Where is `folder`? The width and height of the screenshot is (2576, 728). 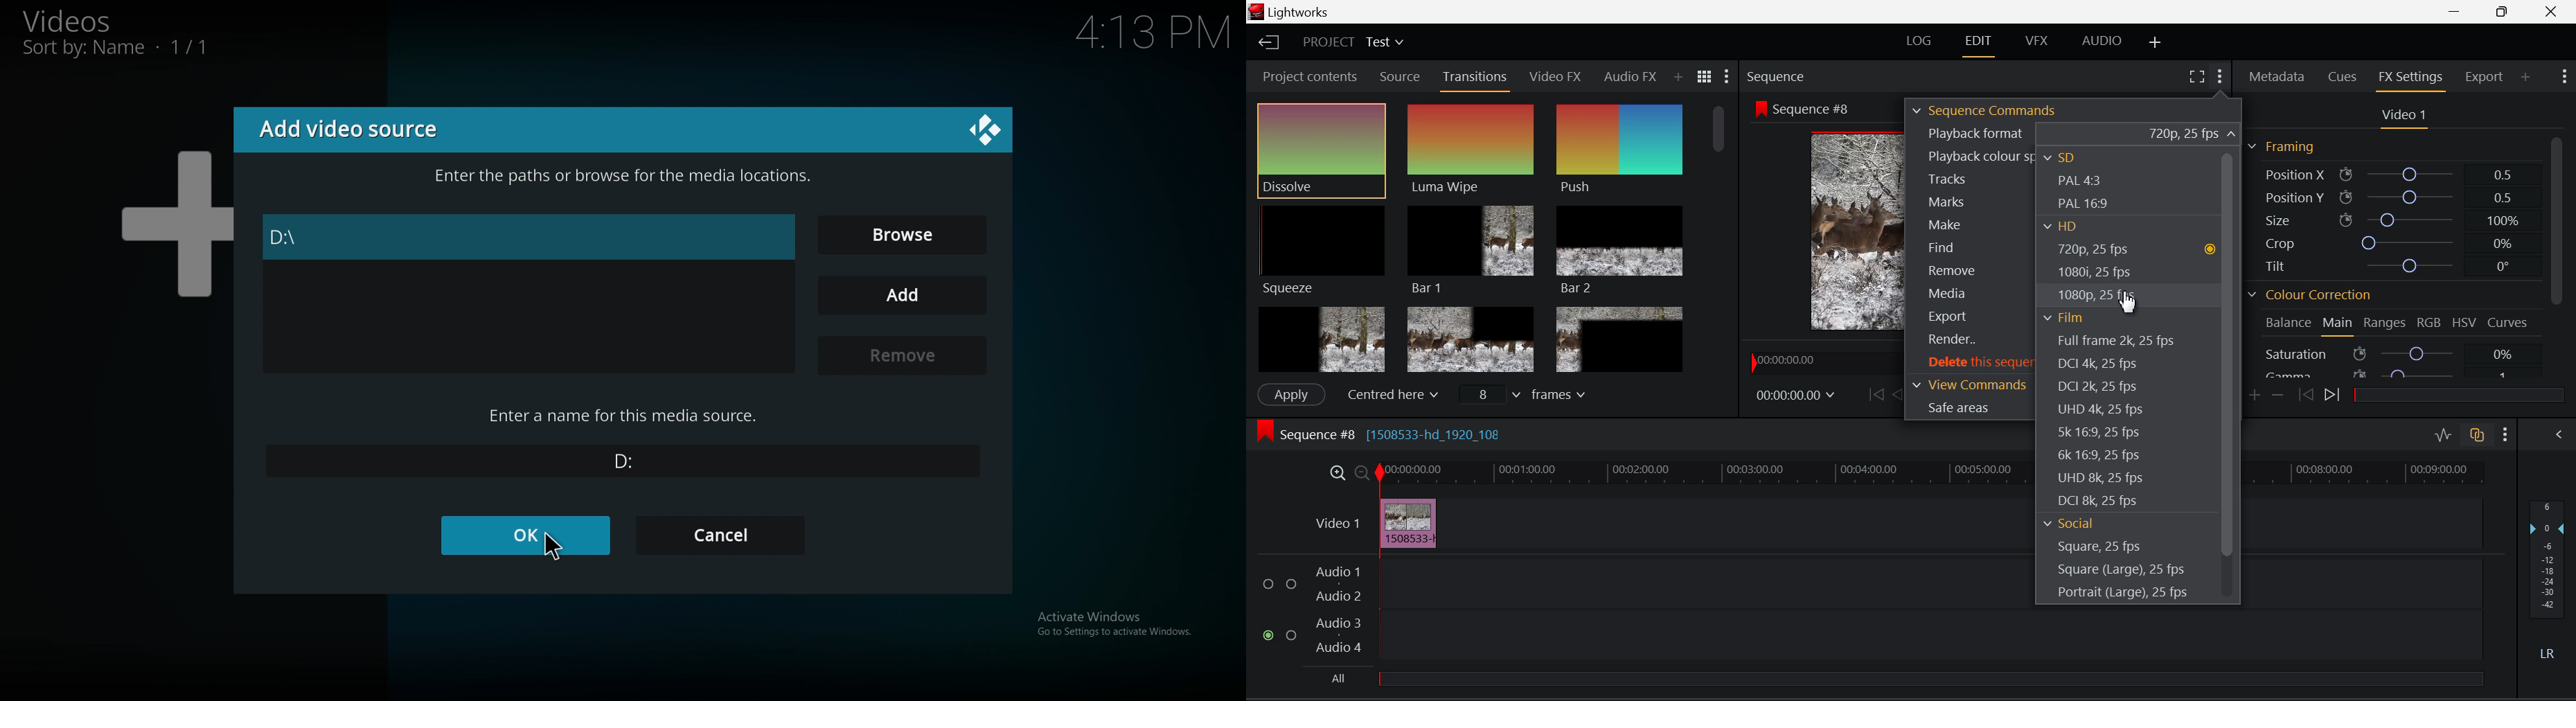 folder is located at coordinates (313, 236).